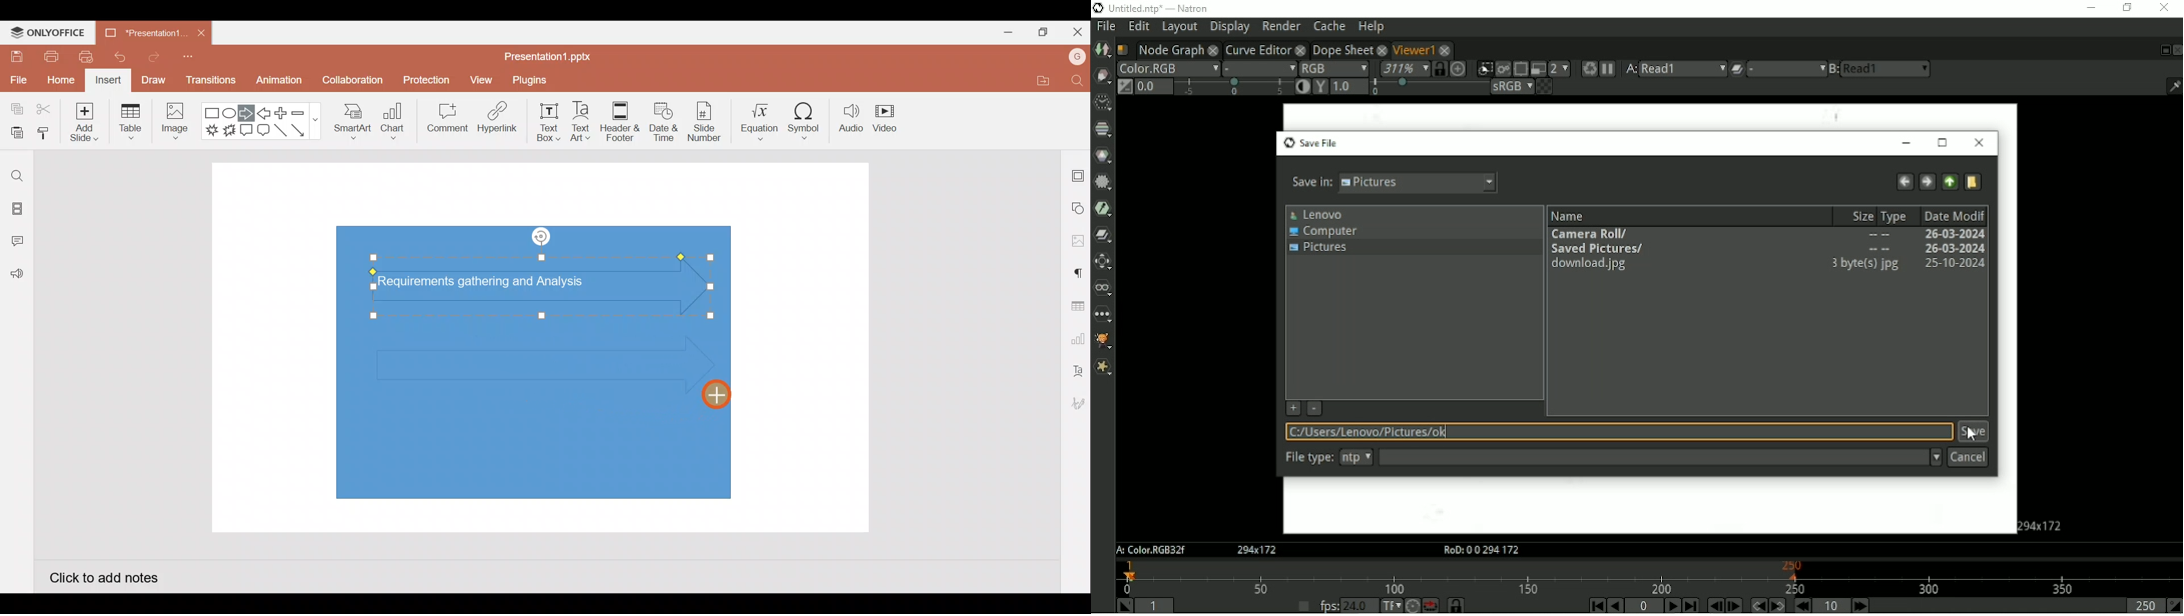  What do you see at coordinates (284, 113) in the screenshot?
I see `Plus` at bounding box center [284, 113].